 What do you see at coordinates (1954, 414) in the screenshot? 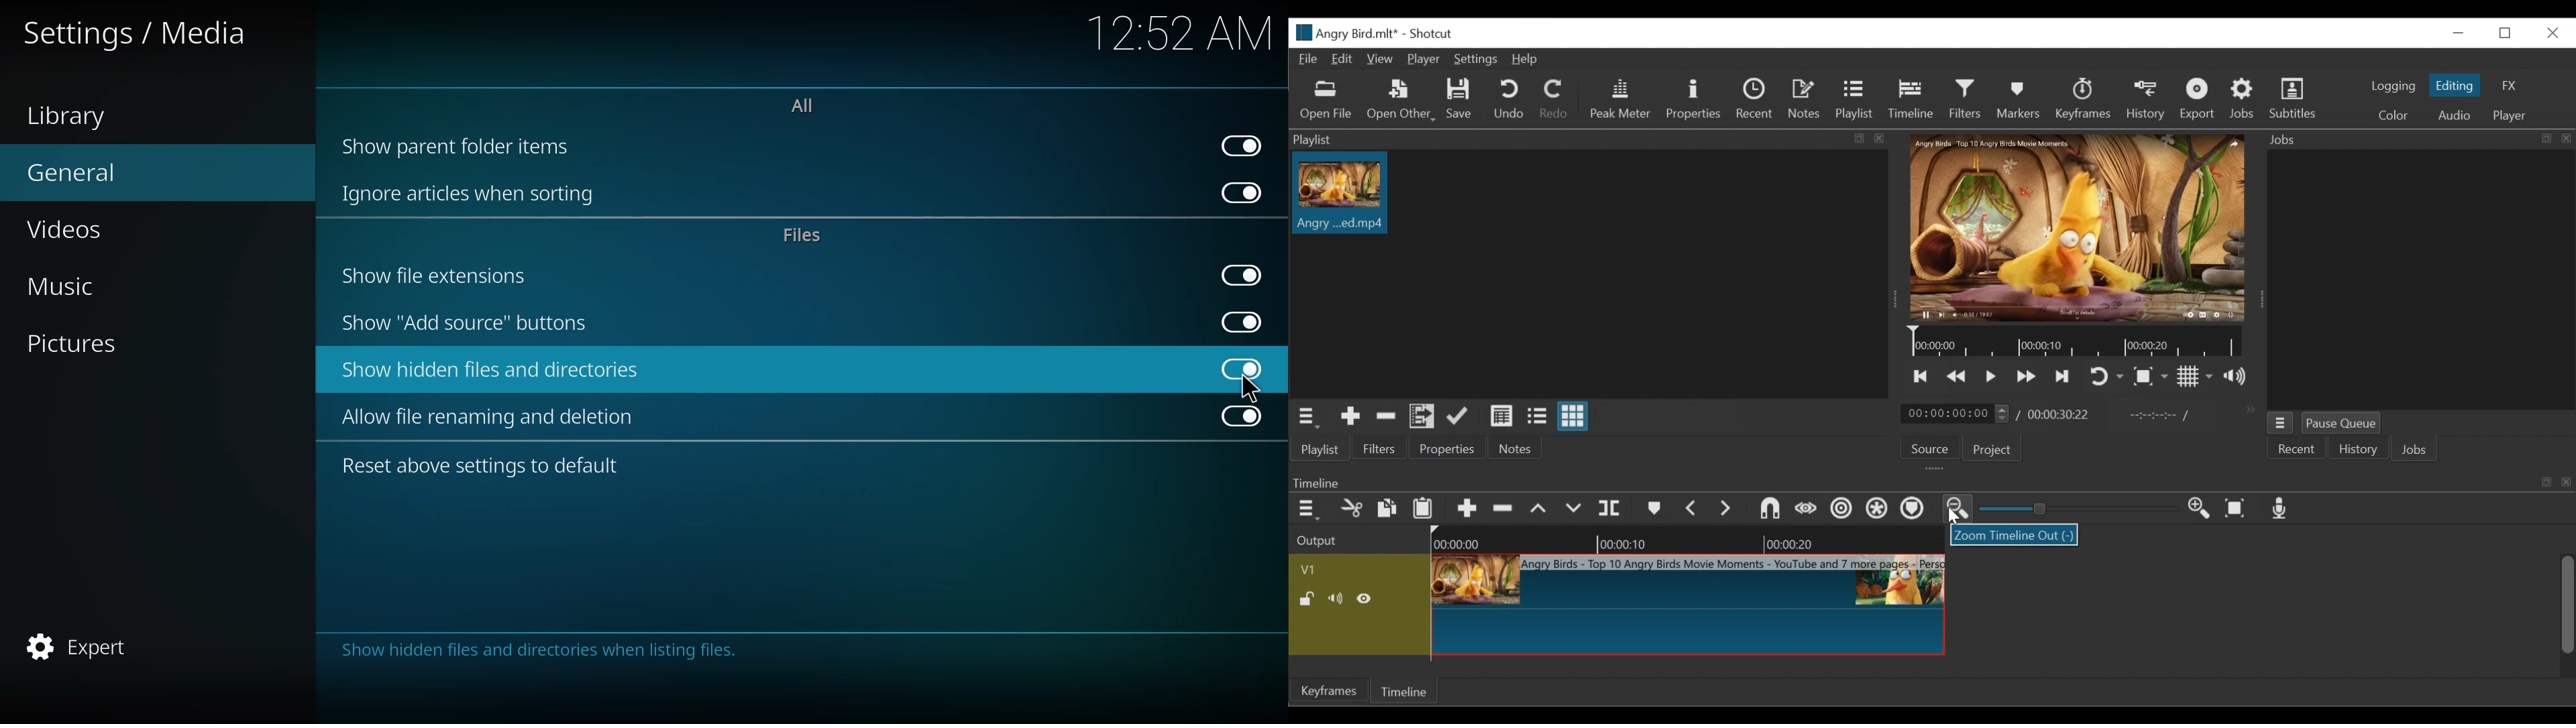
I see `Current duration` at bounding box center [1954, 414].